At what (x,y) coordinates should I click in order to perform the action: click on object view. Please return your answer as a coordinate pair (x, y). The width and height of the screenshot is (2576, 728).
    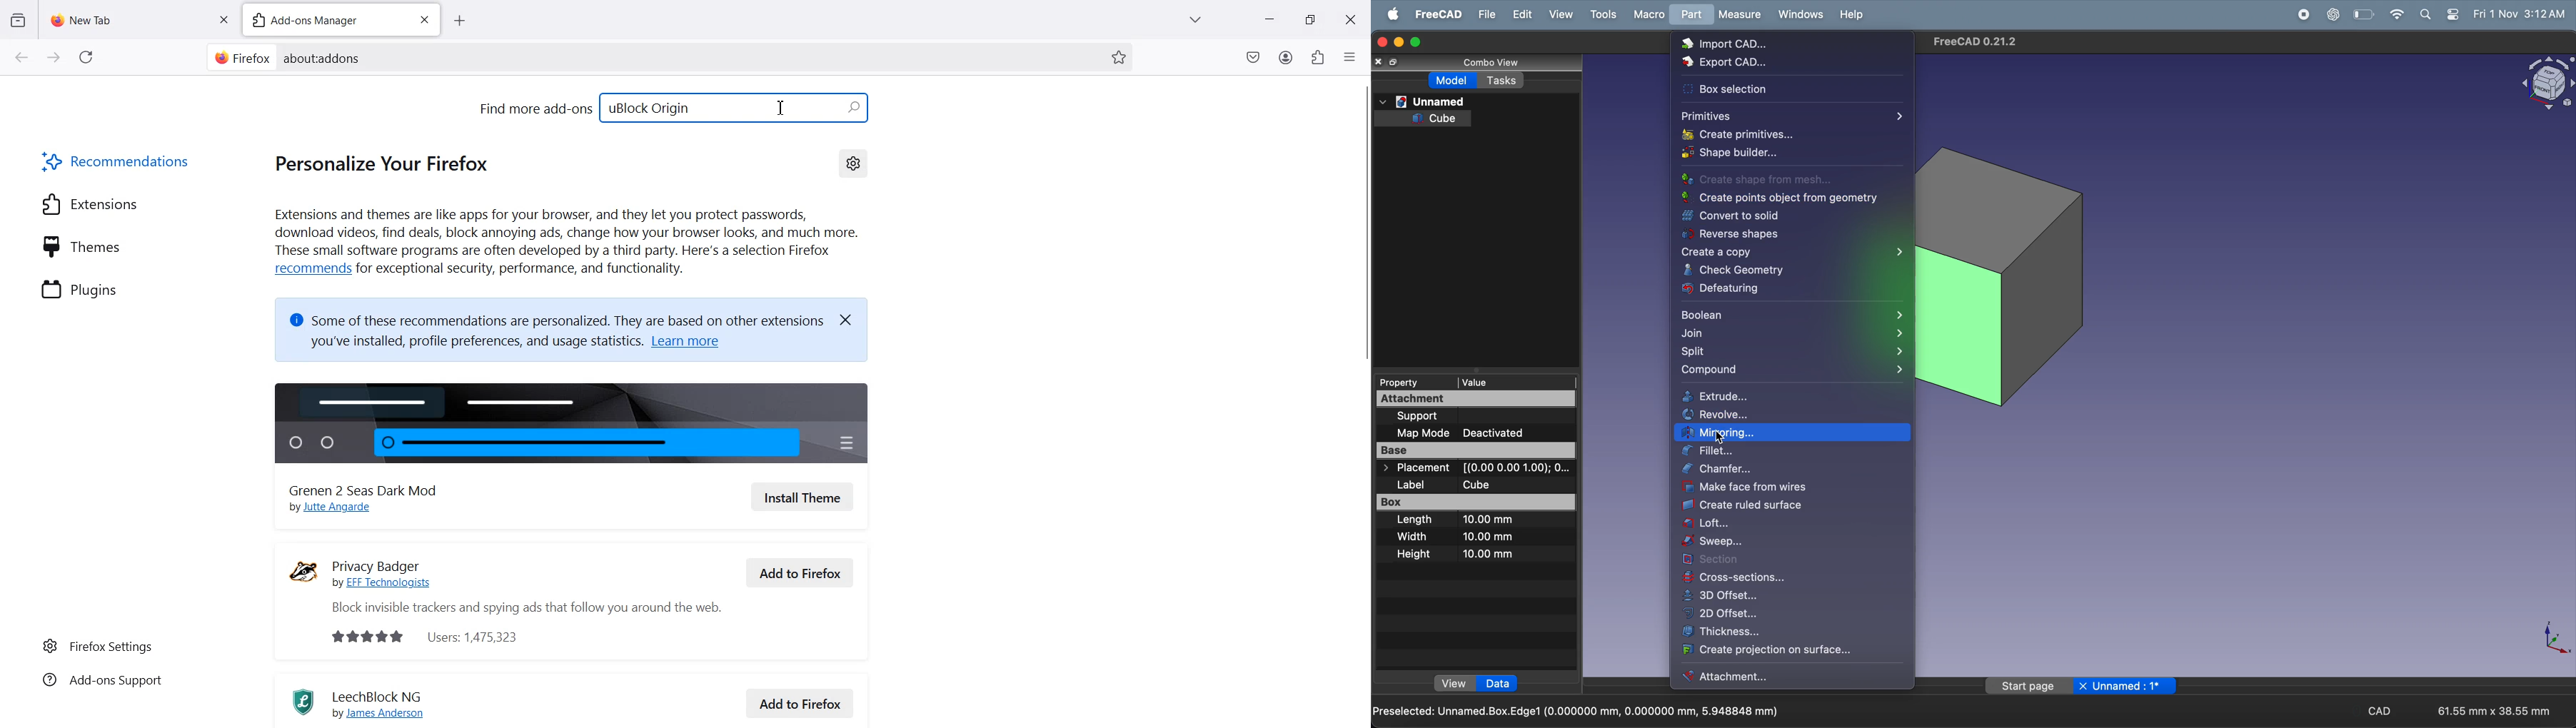
    Looking at the image, I should click on (2547, 86).